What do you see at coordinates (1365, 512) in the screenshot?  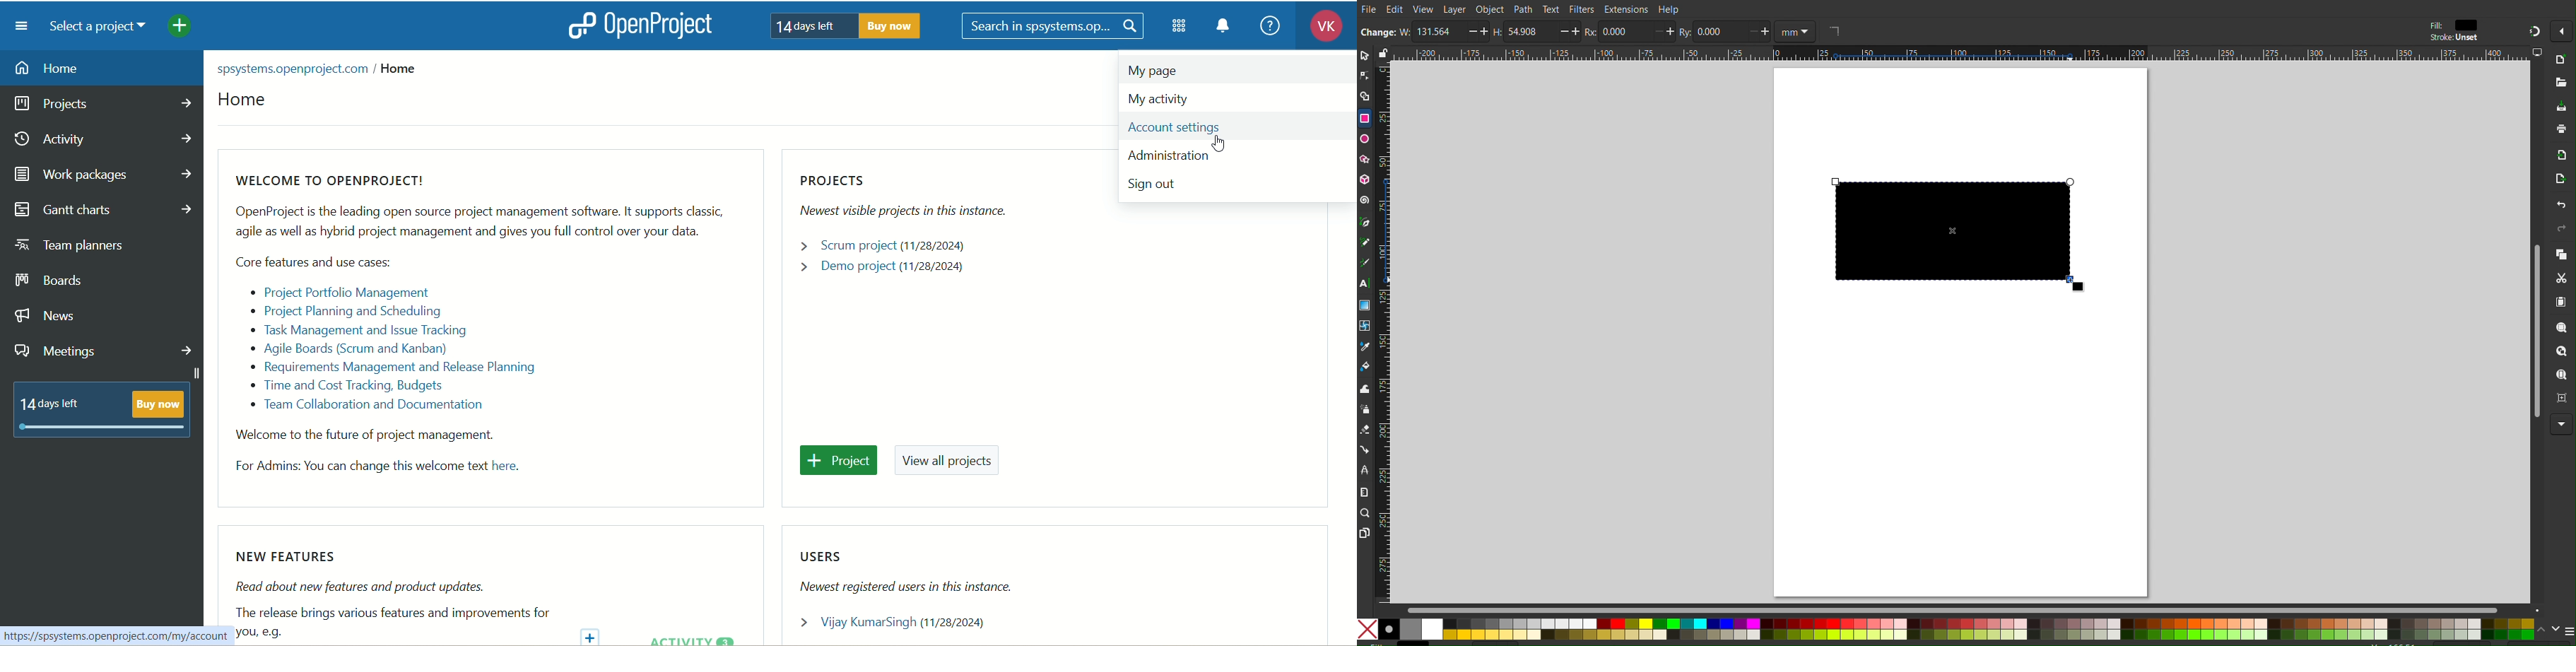 I see `Zoom Tool` at bounding box center [1365, 512].